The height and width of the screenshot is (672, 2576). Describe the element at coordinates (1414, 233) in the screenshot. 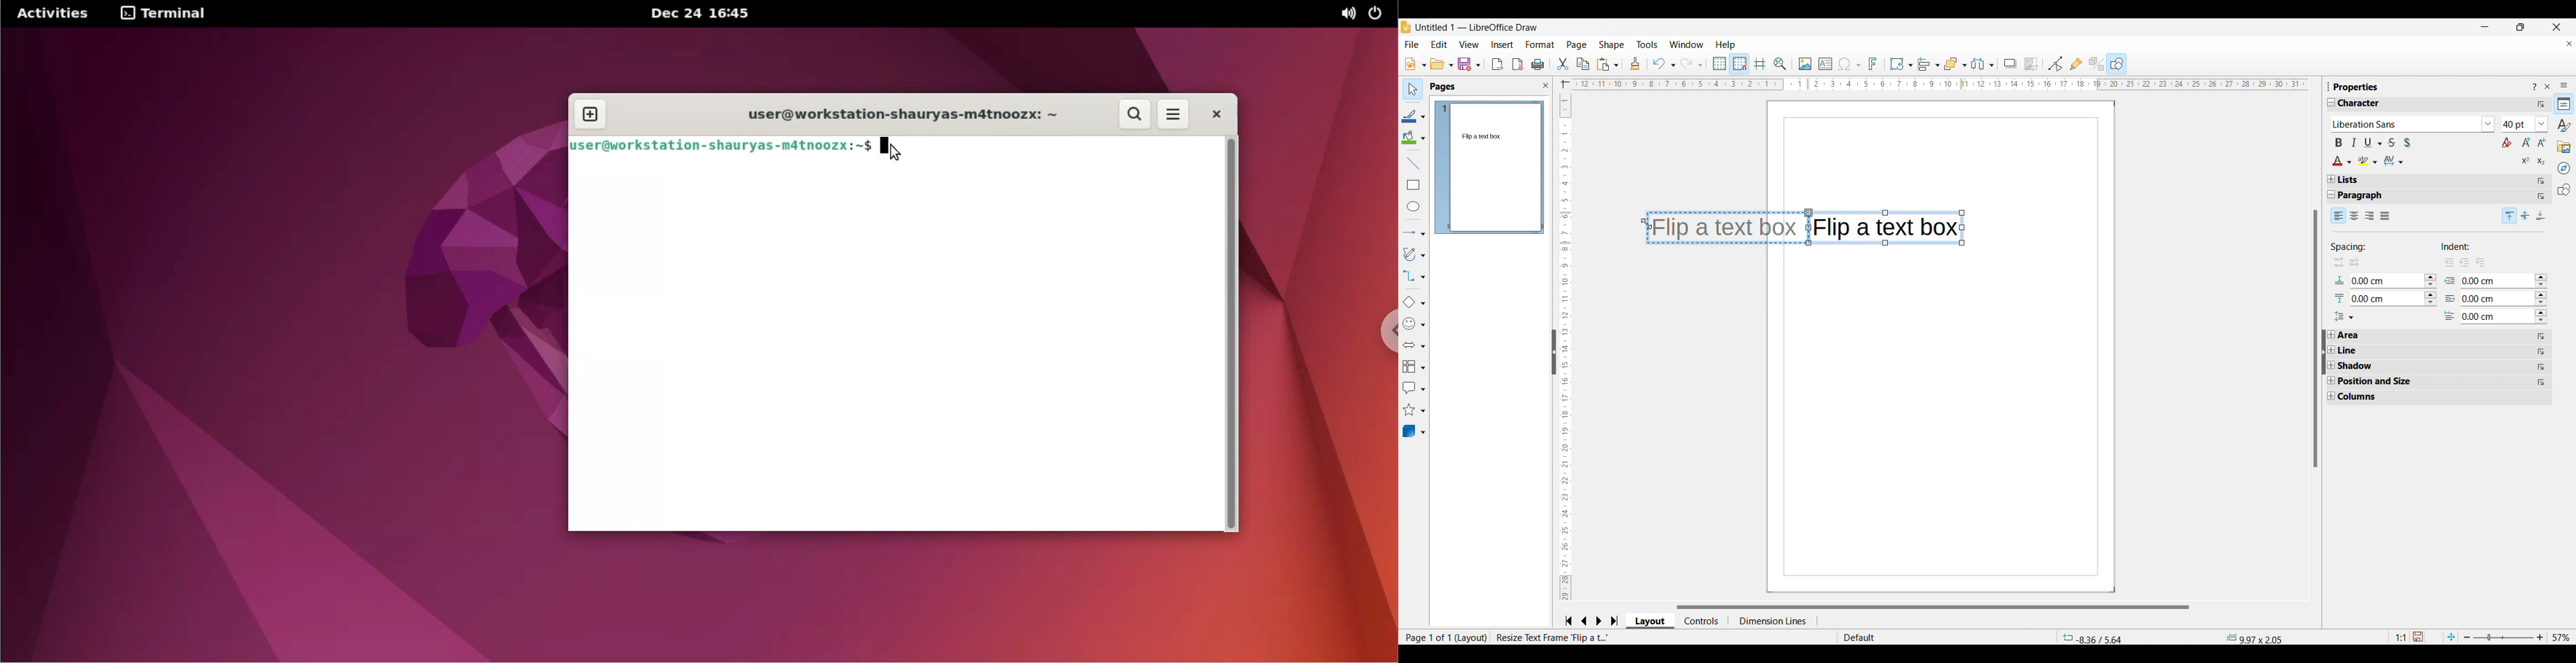

I see `Lines and arrow options` at that location.